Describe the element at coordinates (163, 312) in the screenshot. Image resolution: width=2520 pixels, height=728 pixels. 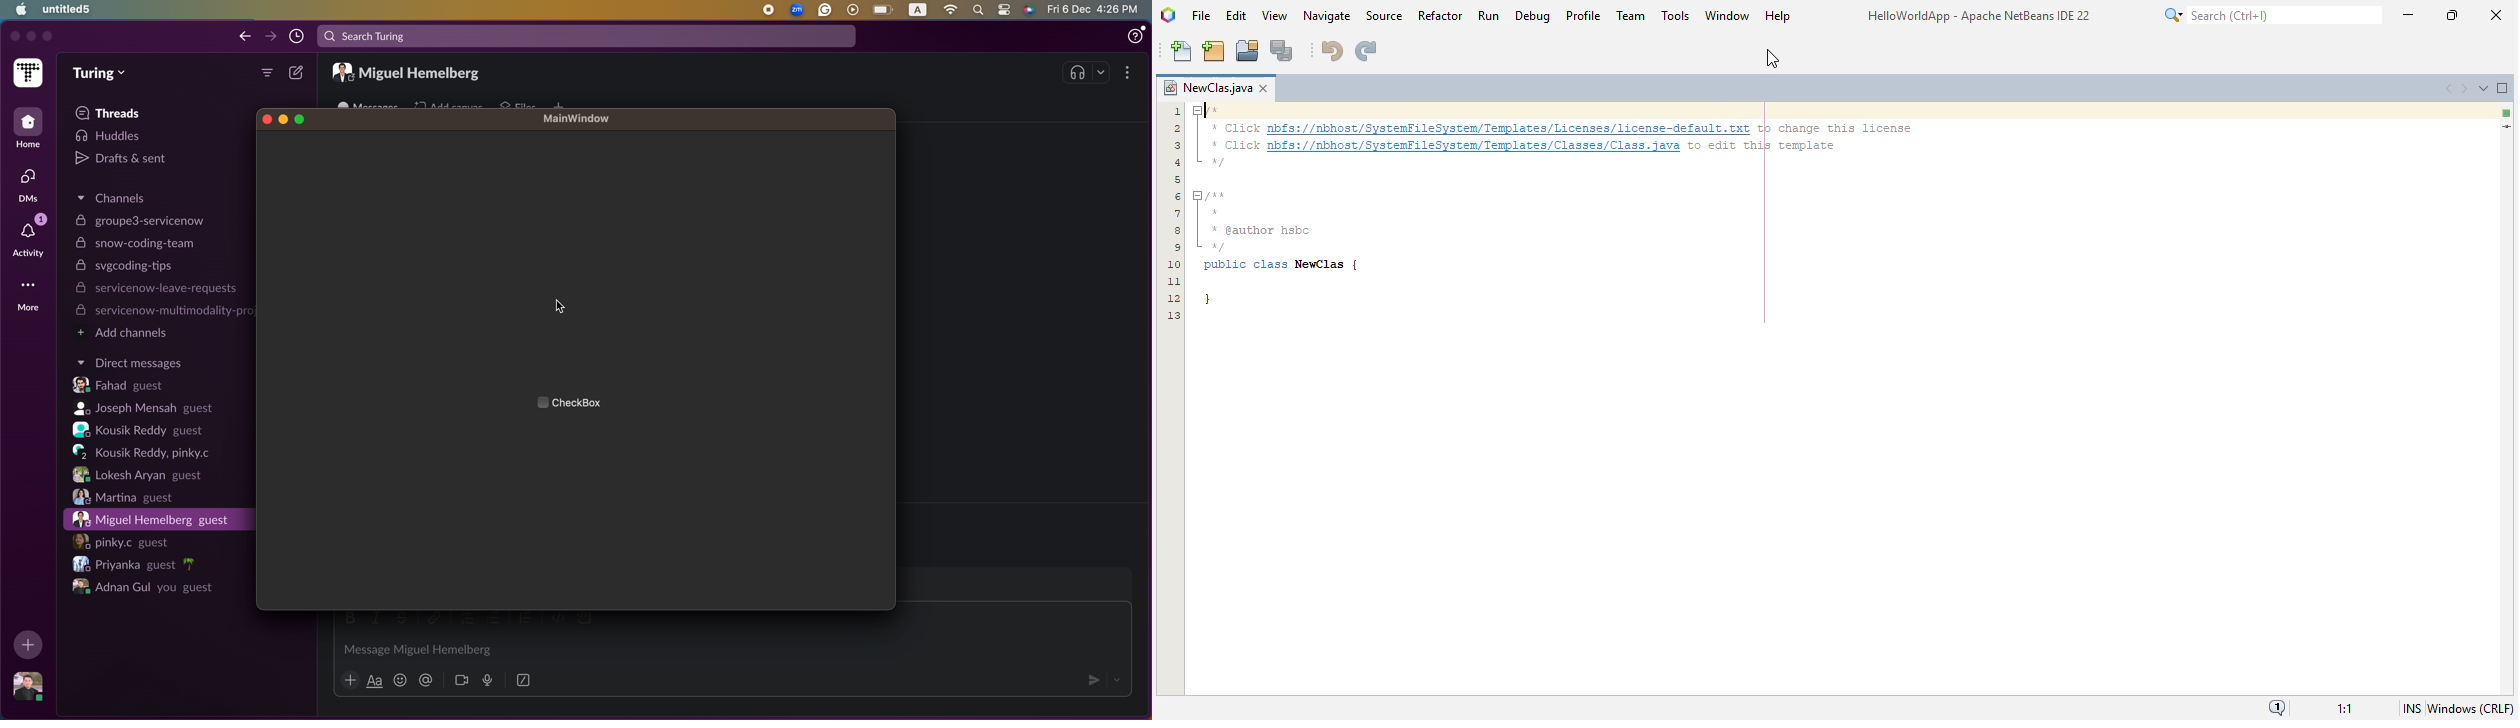
I see `servicenow-multimodality` at that location.